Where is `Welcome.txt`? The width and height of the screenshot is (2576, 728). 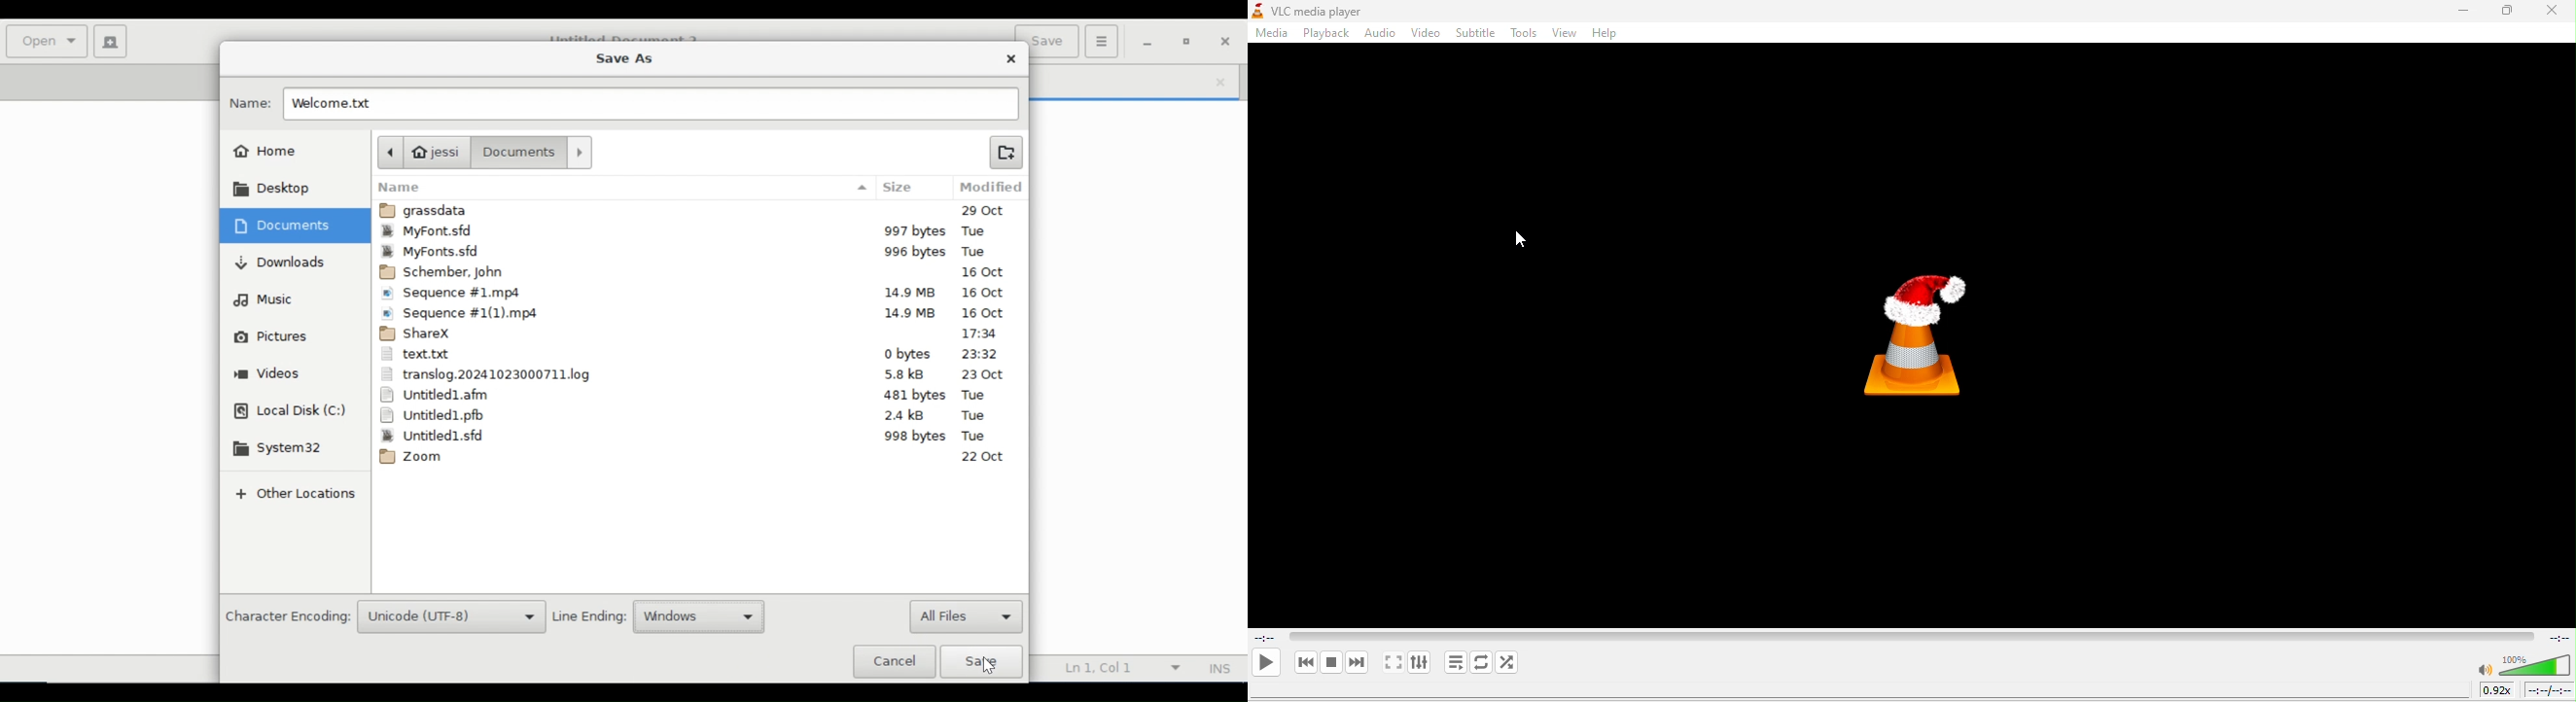 Welcome.txt is located at coordinates (345, 104).